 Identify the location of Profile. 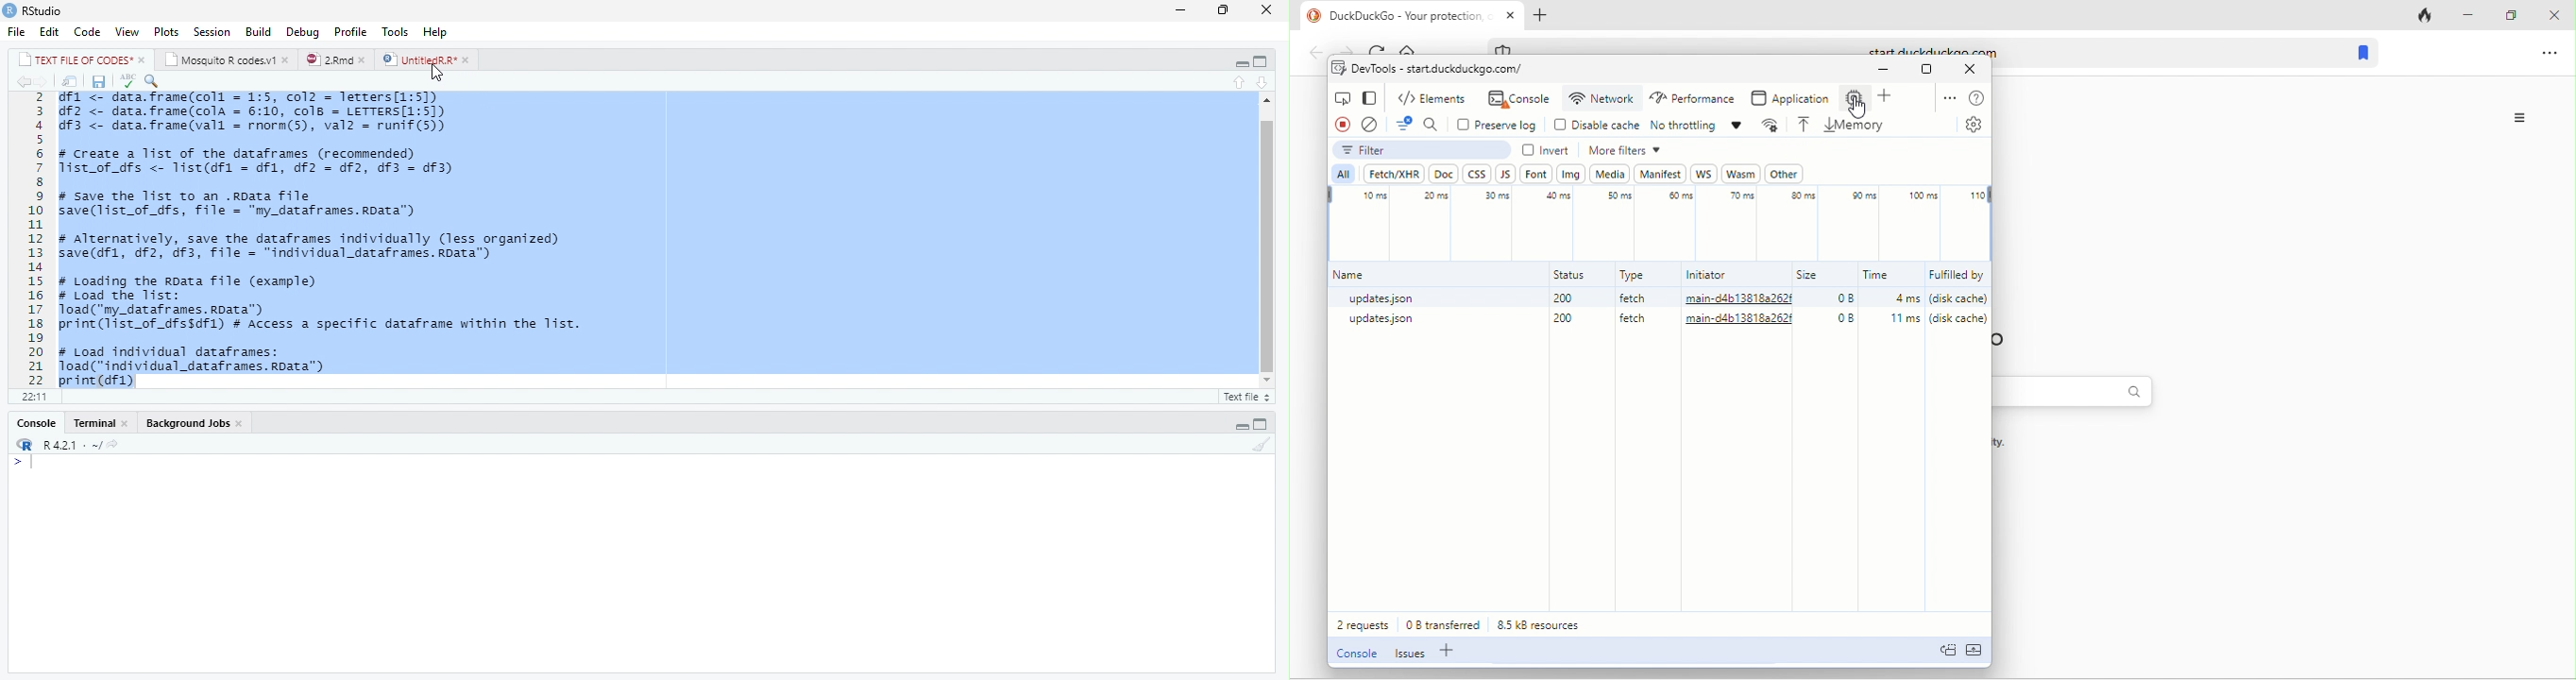
(351, 31).